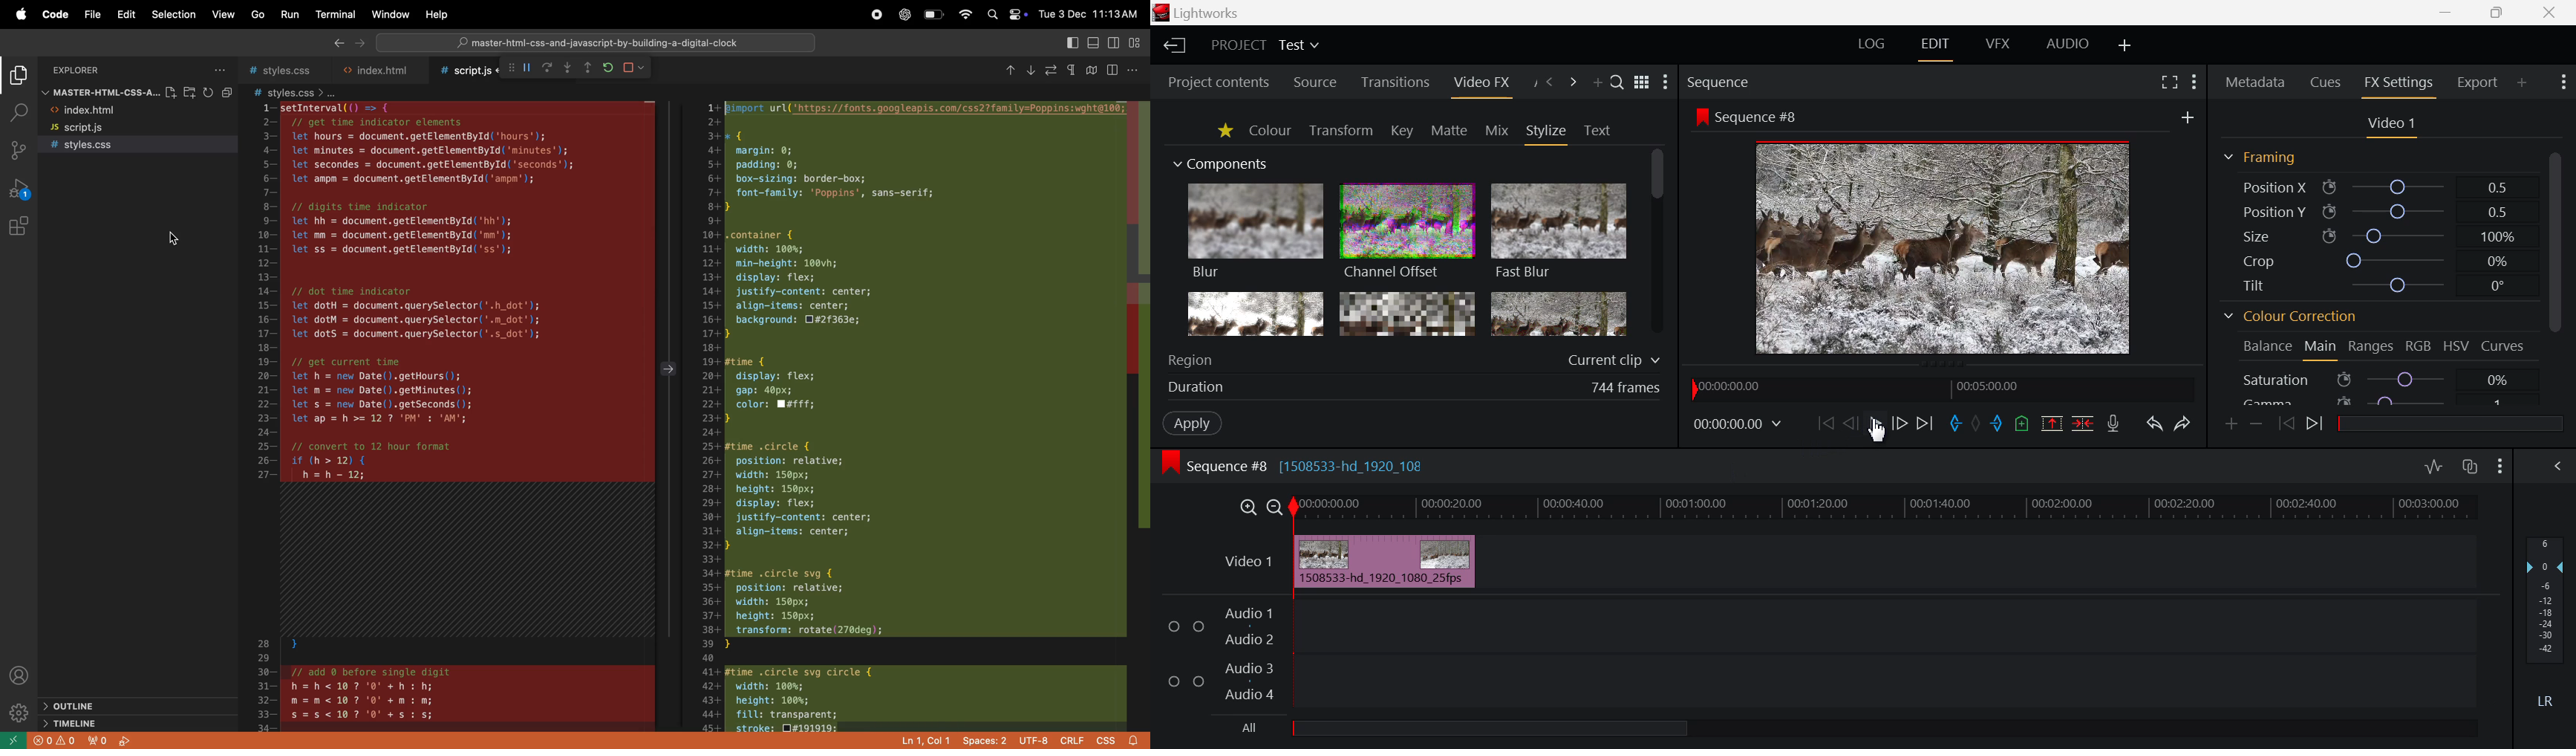 The image size is (2576, 756). What do you see at coordinates (1559, 233) in the screenshot?
I see `Fast Blur` at bounding box center [1559, 233].